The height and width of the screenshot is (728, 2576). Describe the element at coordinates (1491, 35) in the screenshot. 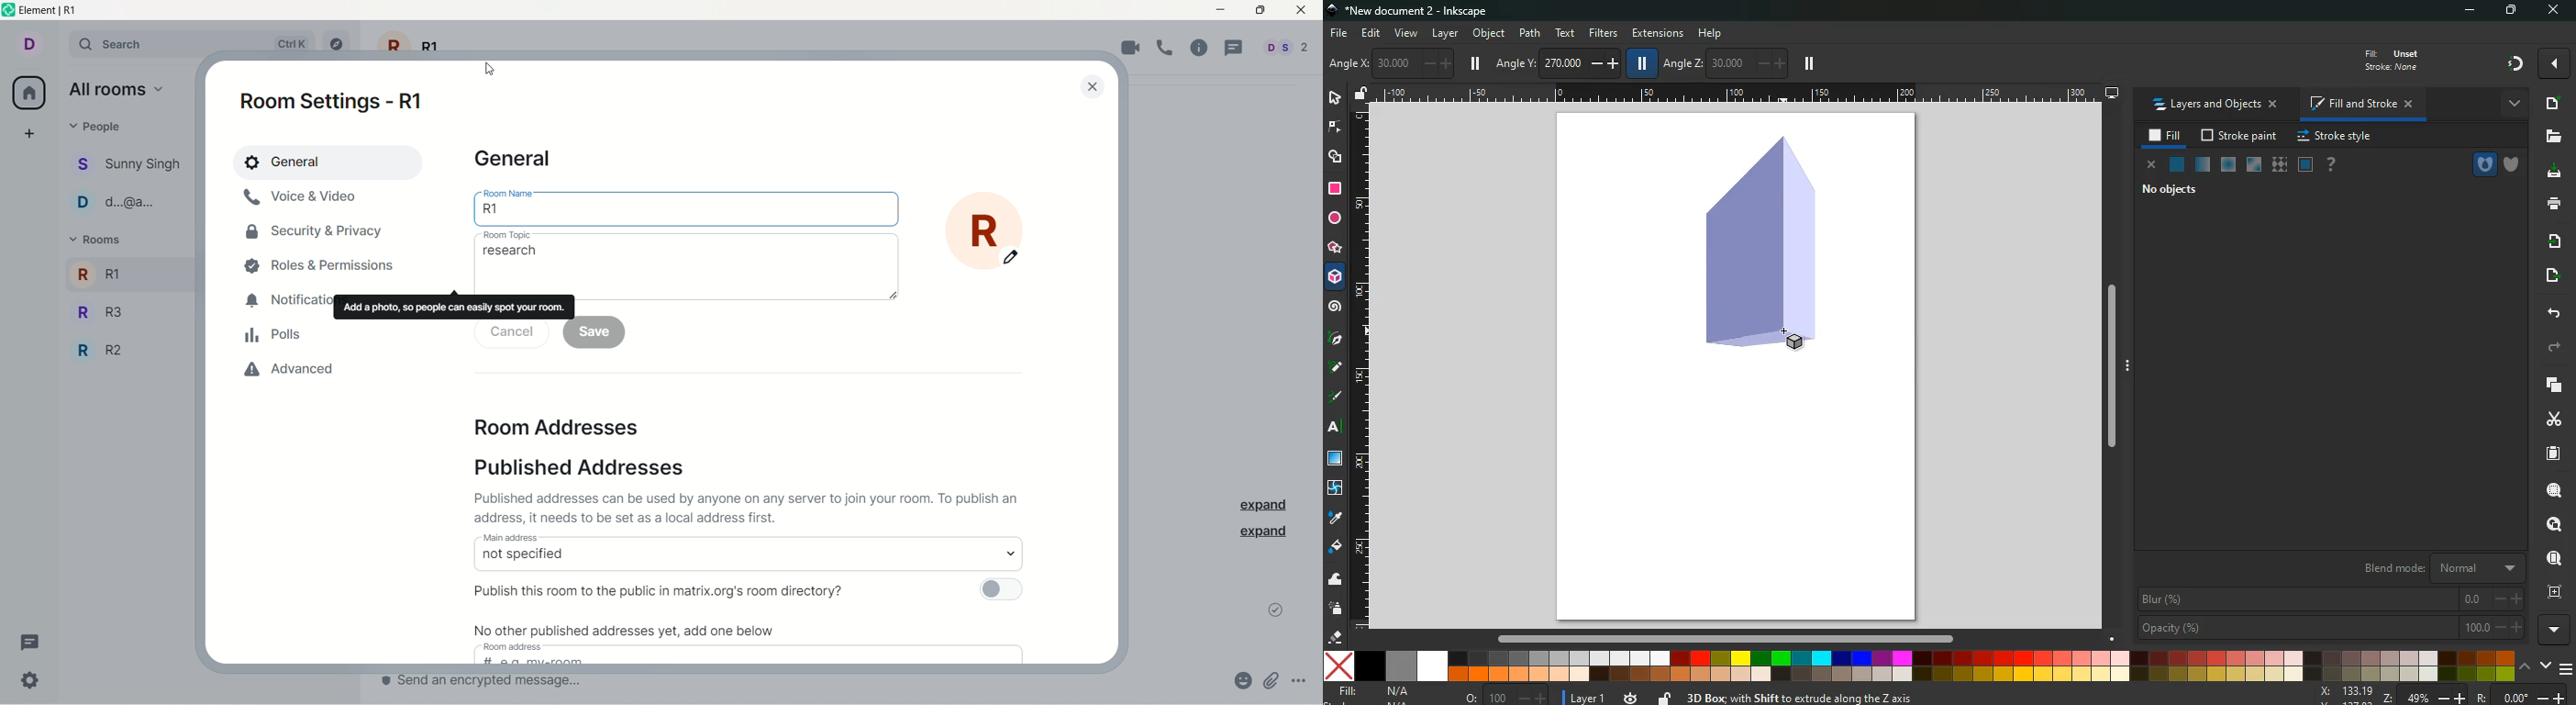

I see `object` at that location.